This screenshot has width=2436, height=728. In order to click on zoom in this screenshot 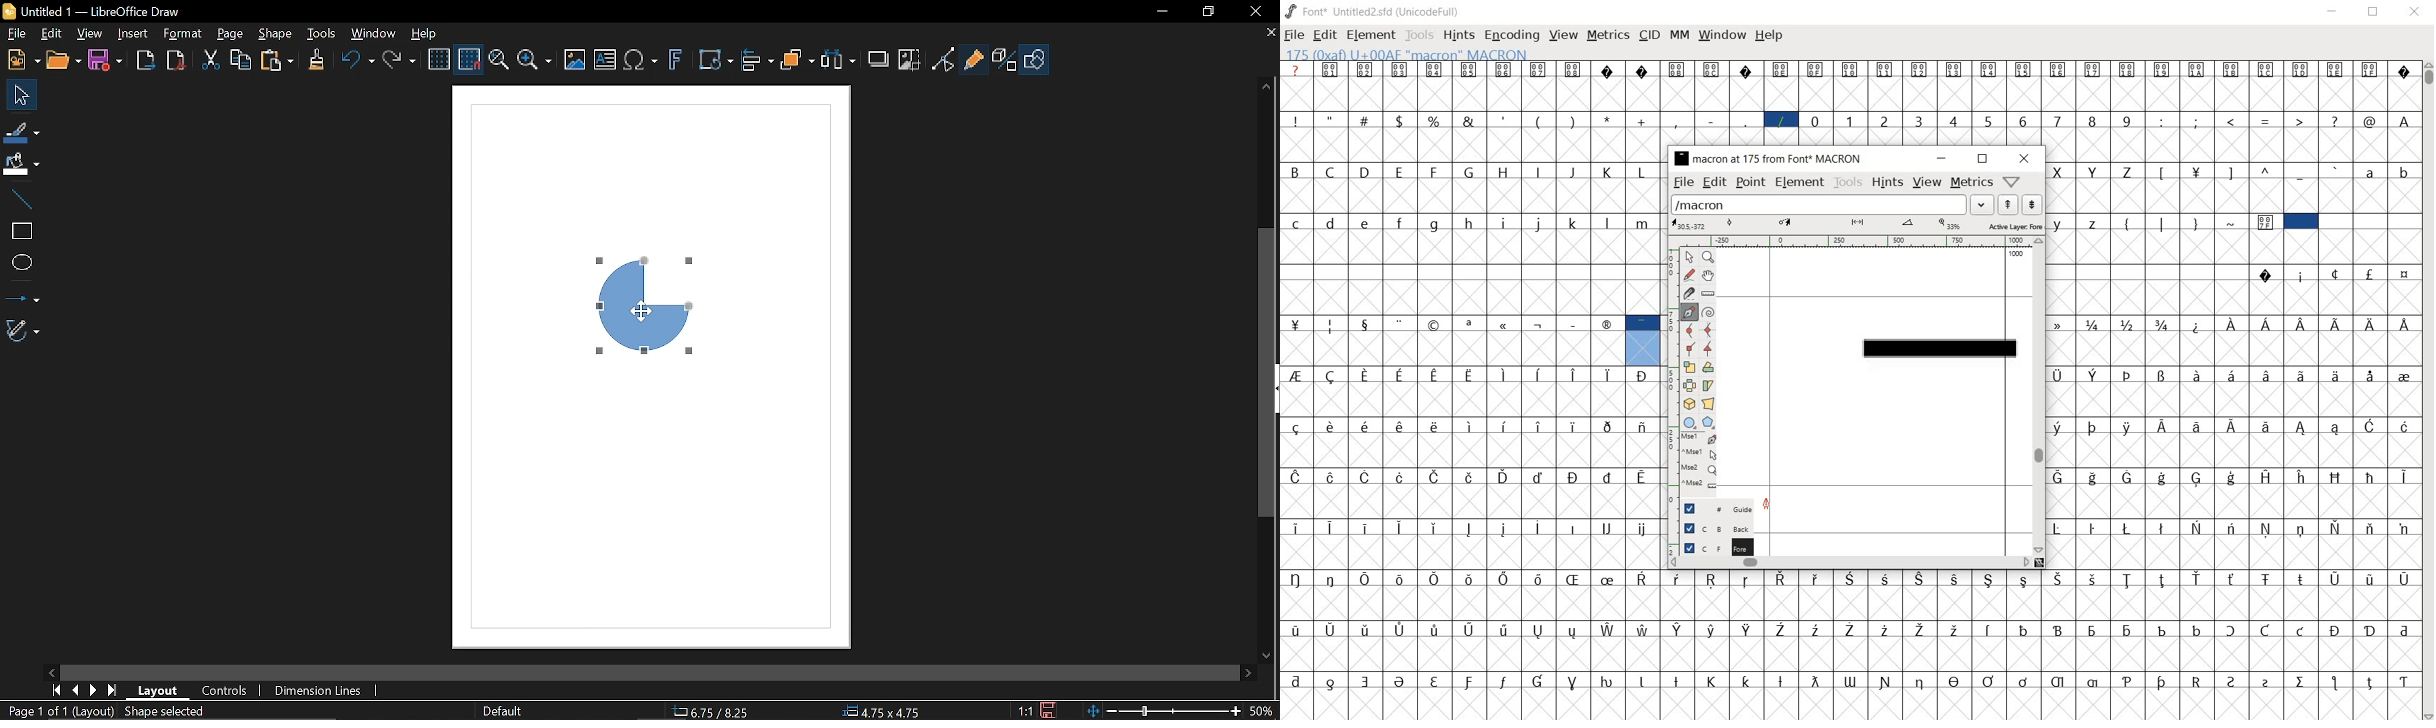, I will do `click(1709, 256)`.